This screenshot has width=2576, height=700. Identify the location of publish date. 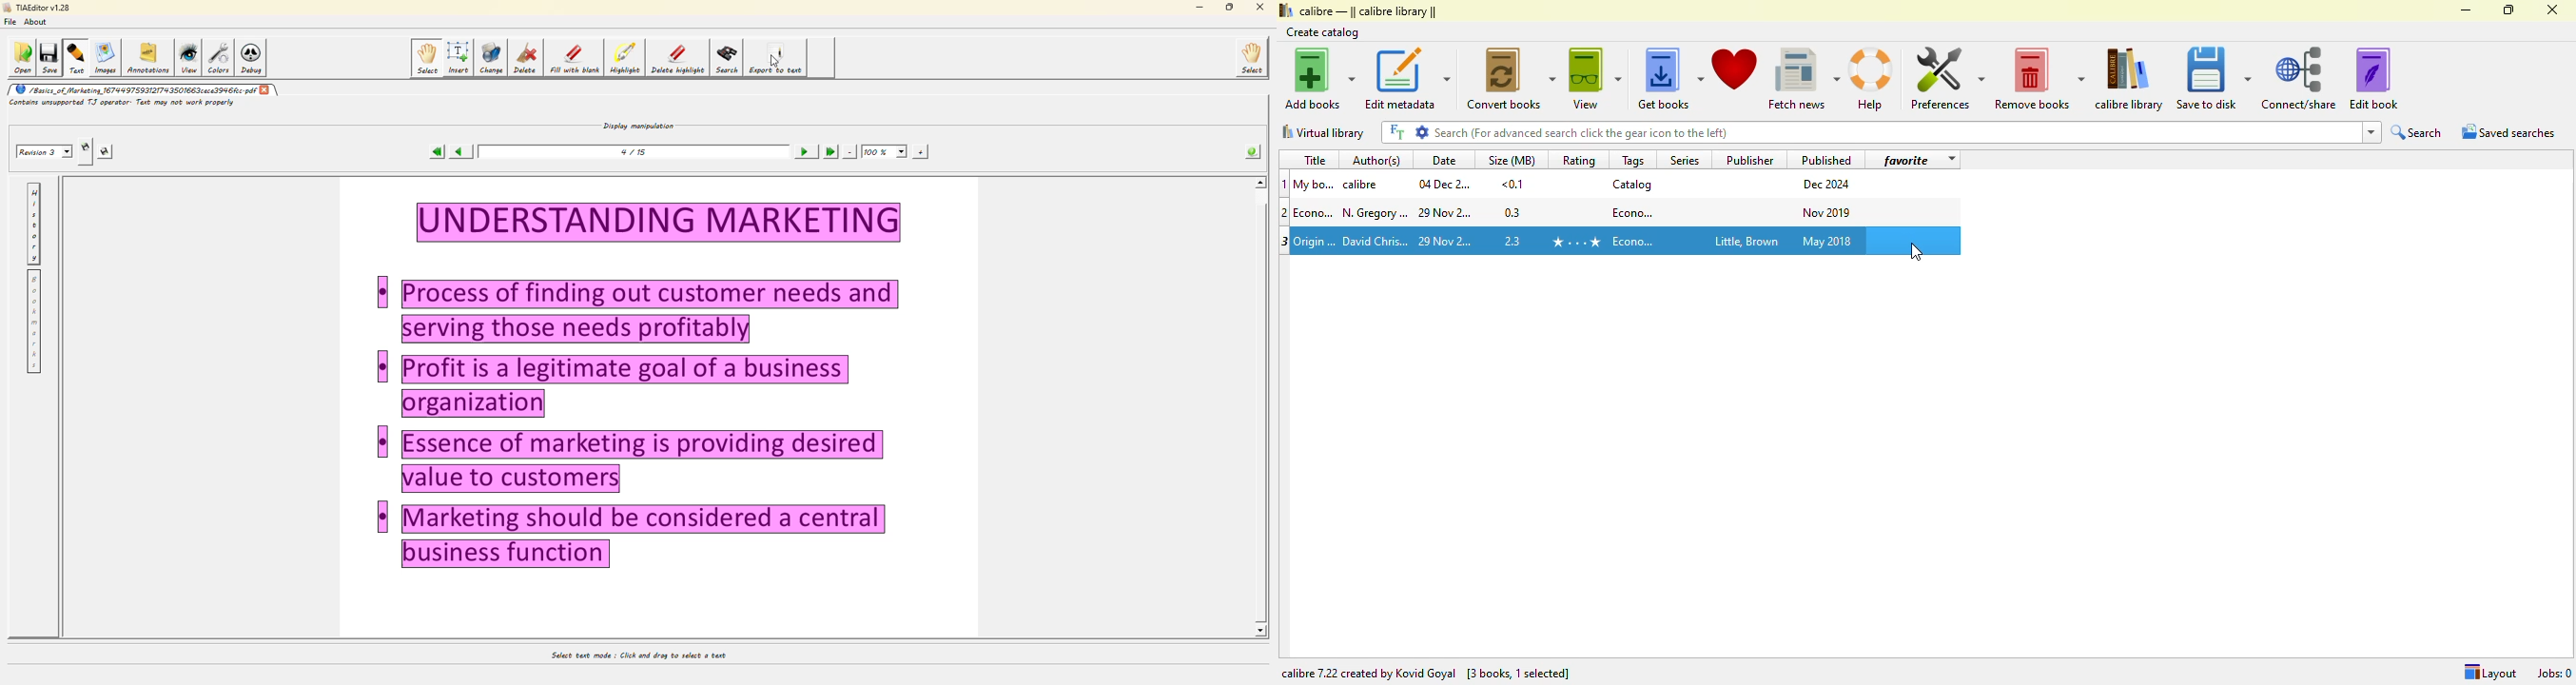
(1828, 211).